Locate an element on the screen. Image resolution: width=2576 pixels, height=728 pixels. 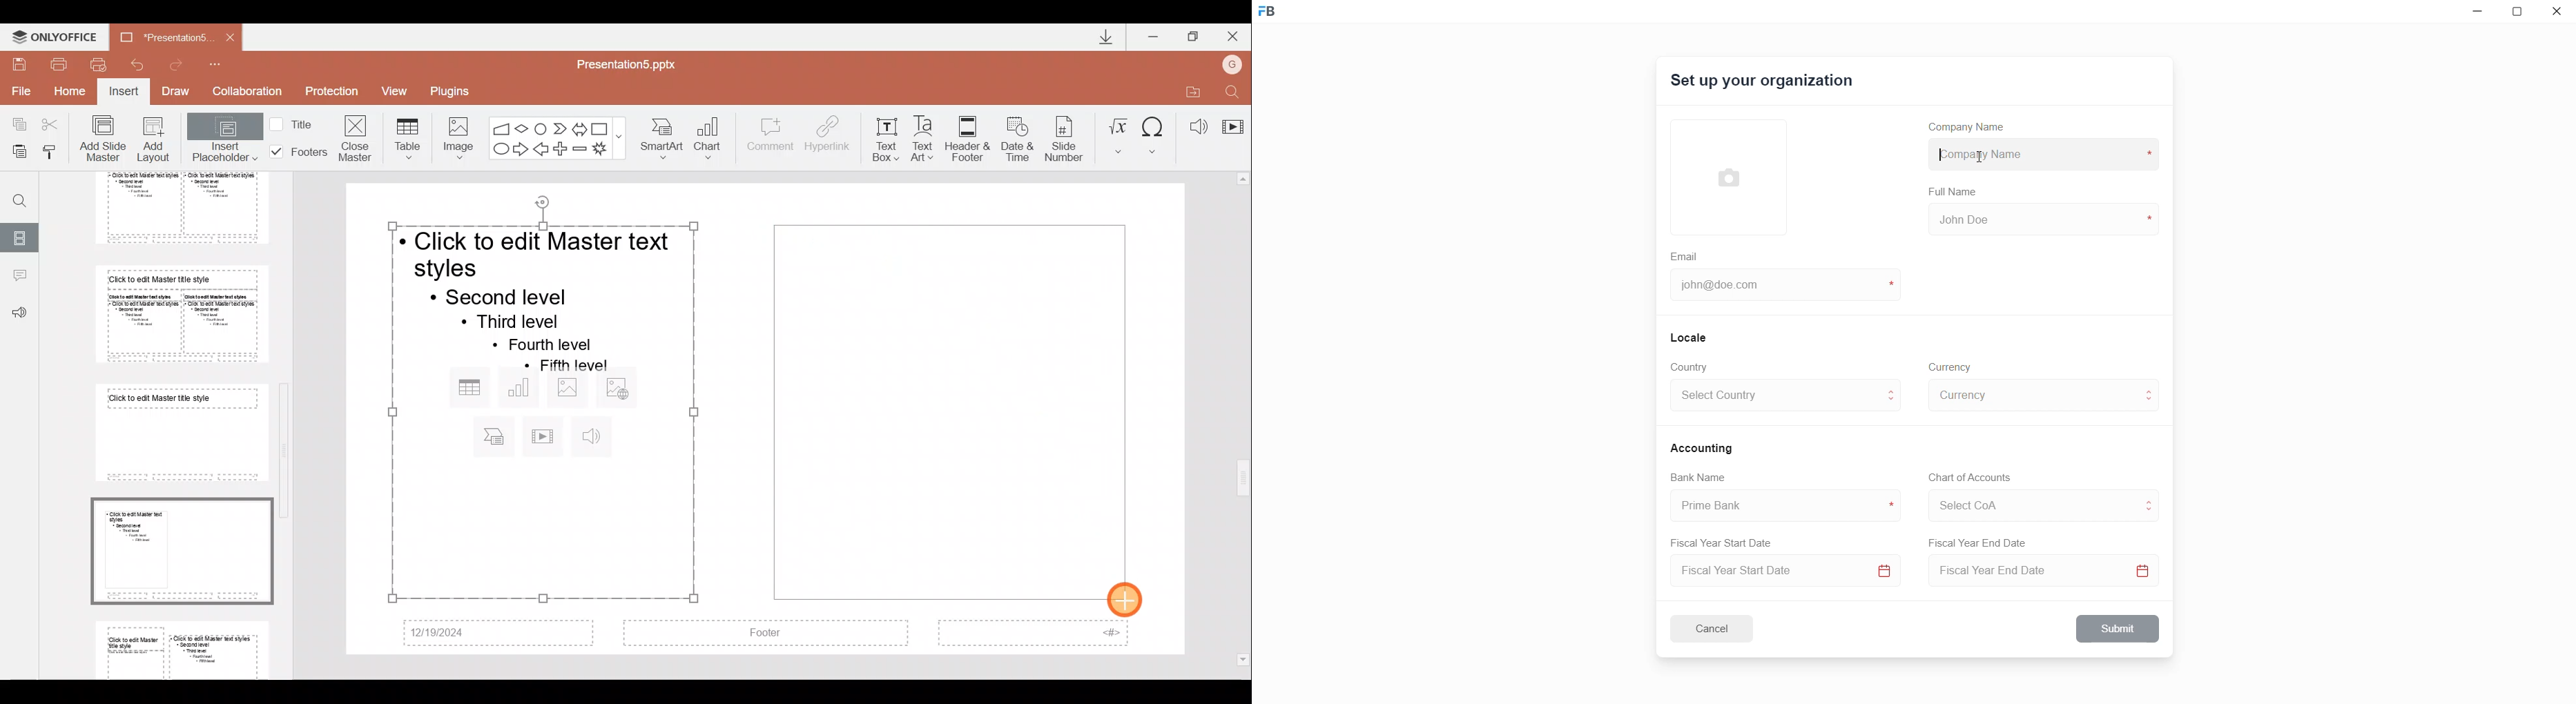
Country is located at coordinates (1692, 367).